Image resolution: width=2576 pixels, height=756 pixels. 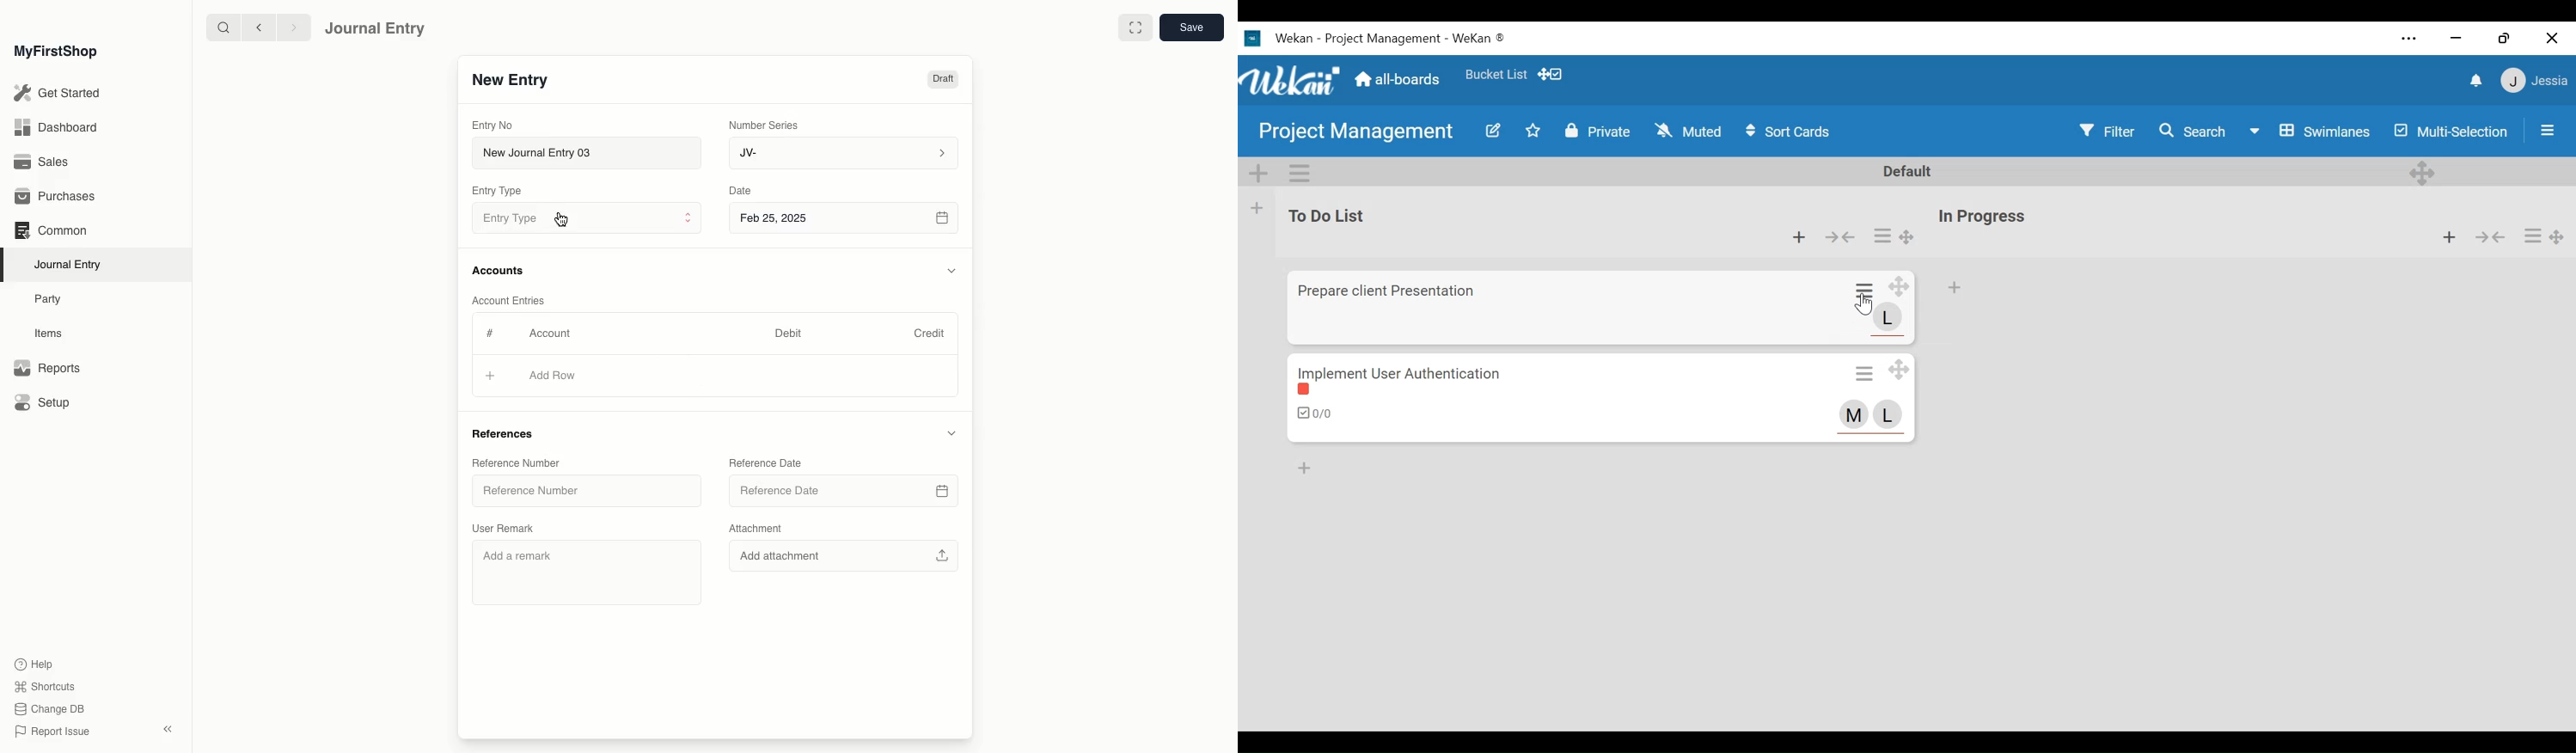 I want to click on Entry Type, so click(x=502, y=191).